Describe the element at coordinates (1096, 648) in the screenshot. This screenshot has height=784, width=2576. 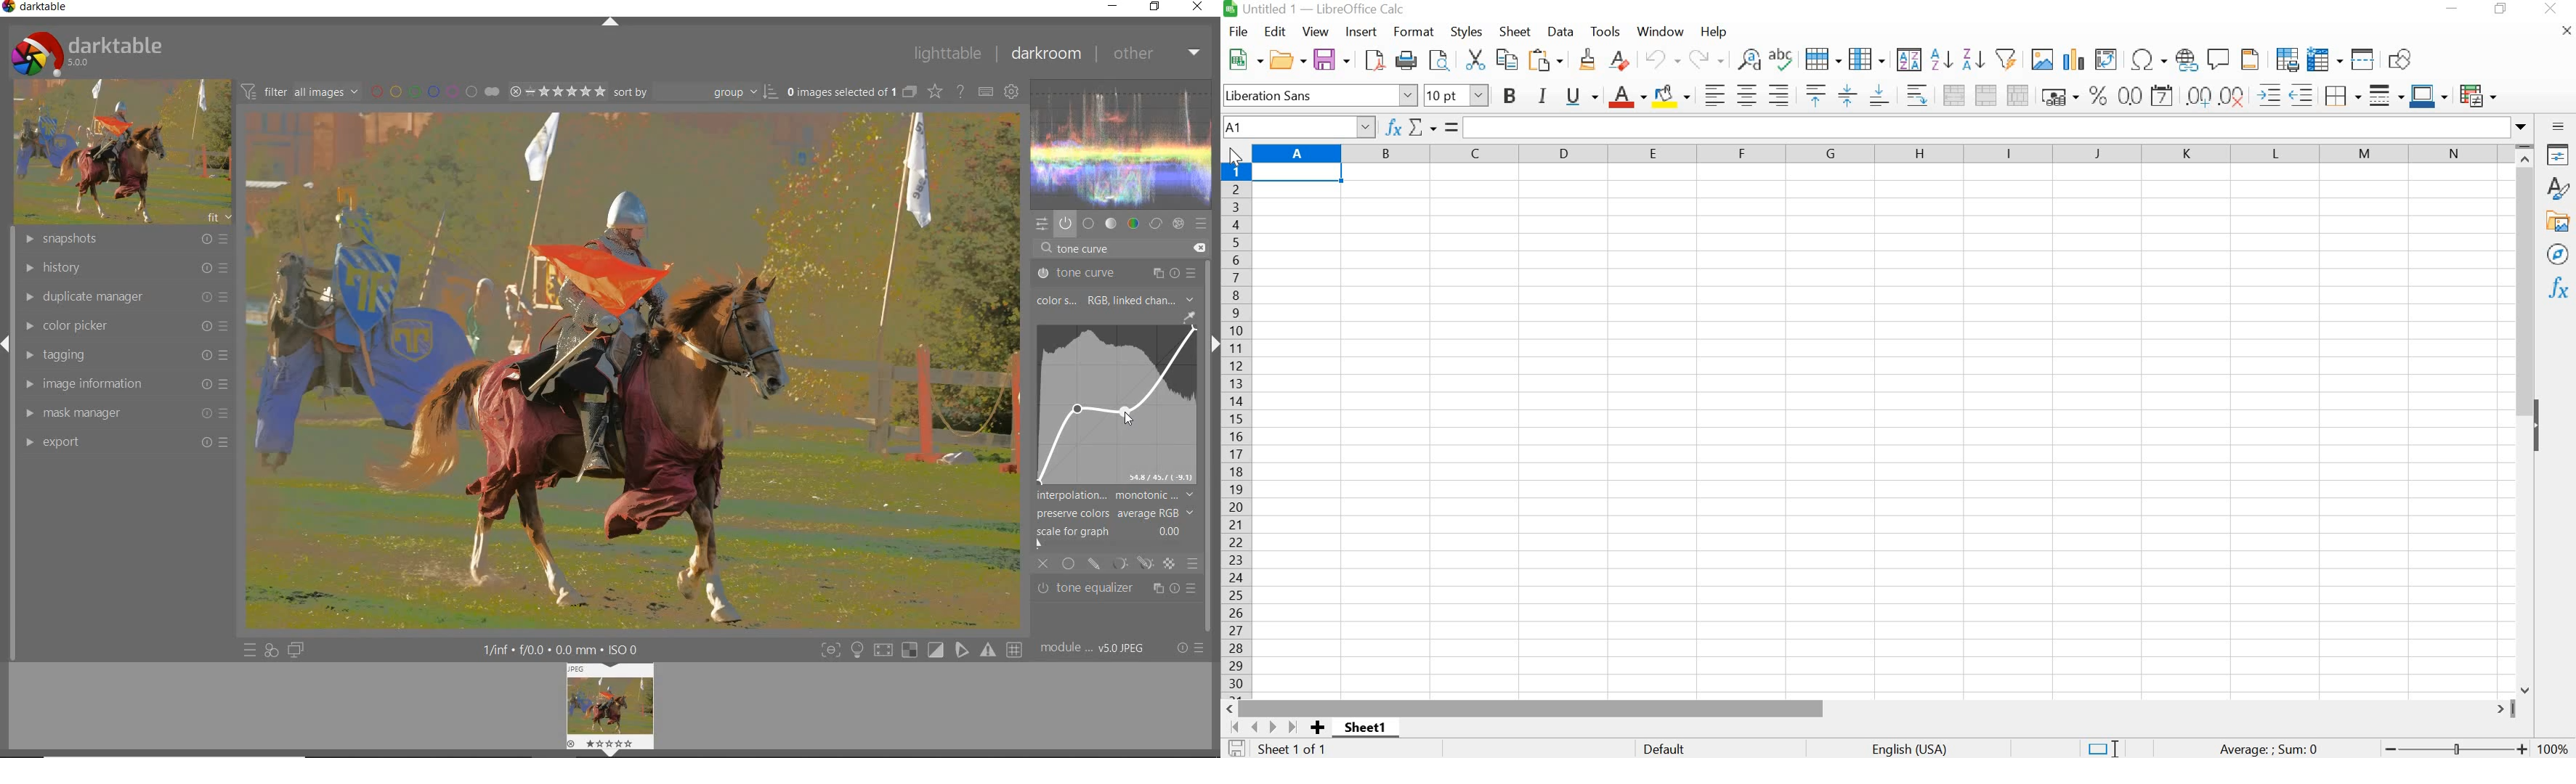
I see `module... v5.0 JPEG` at that location.